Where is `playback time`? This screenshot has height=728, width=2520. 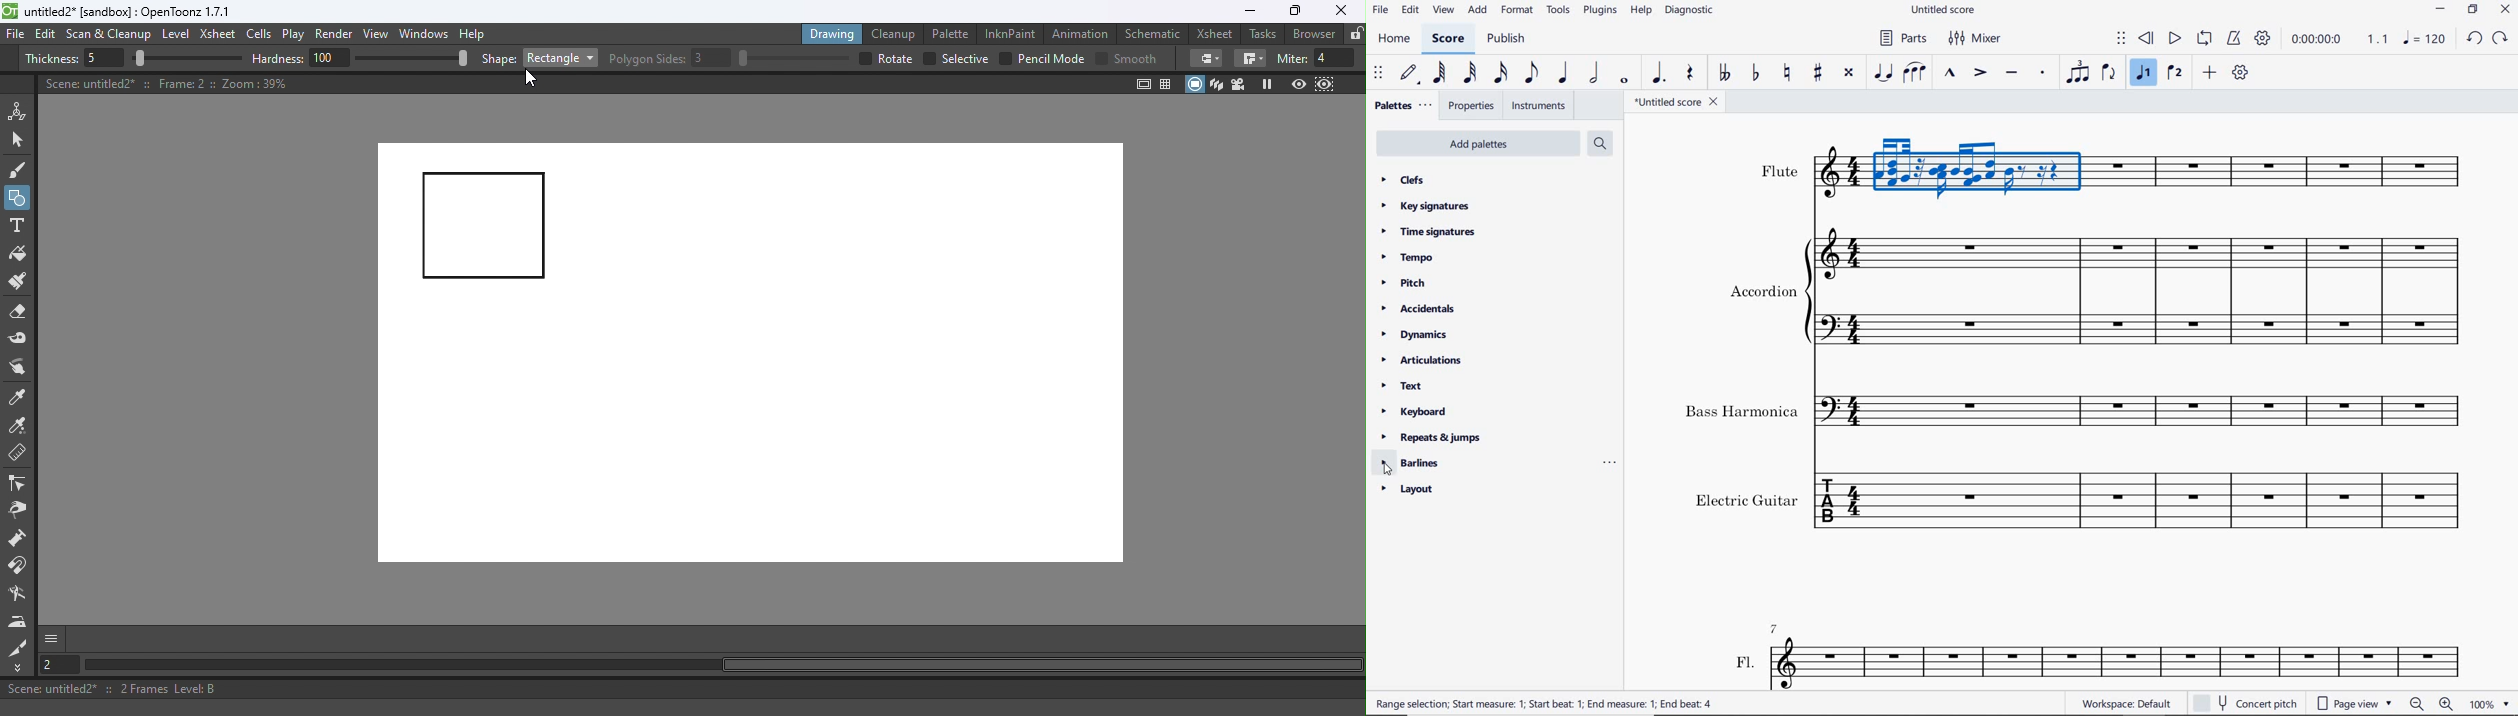 playback time is located at coordinates (2318, 40).